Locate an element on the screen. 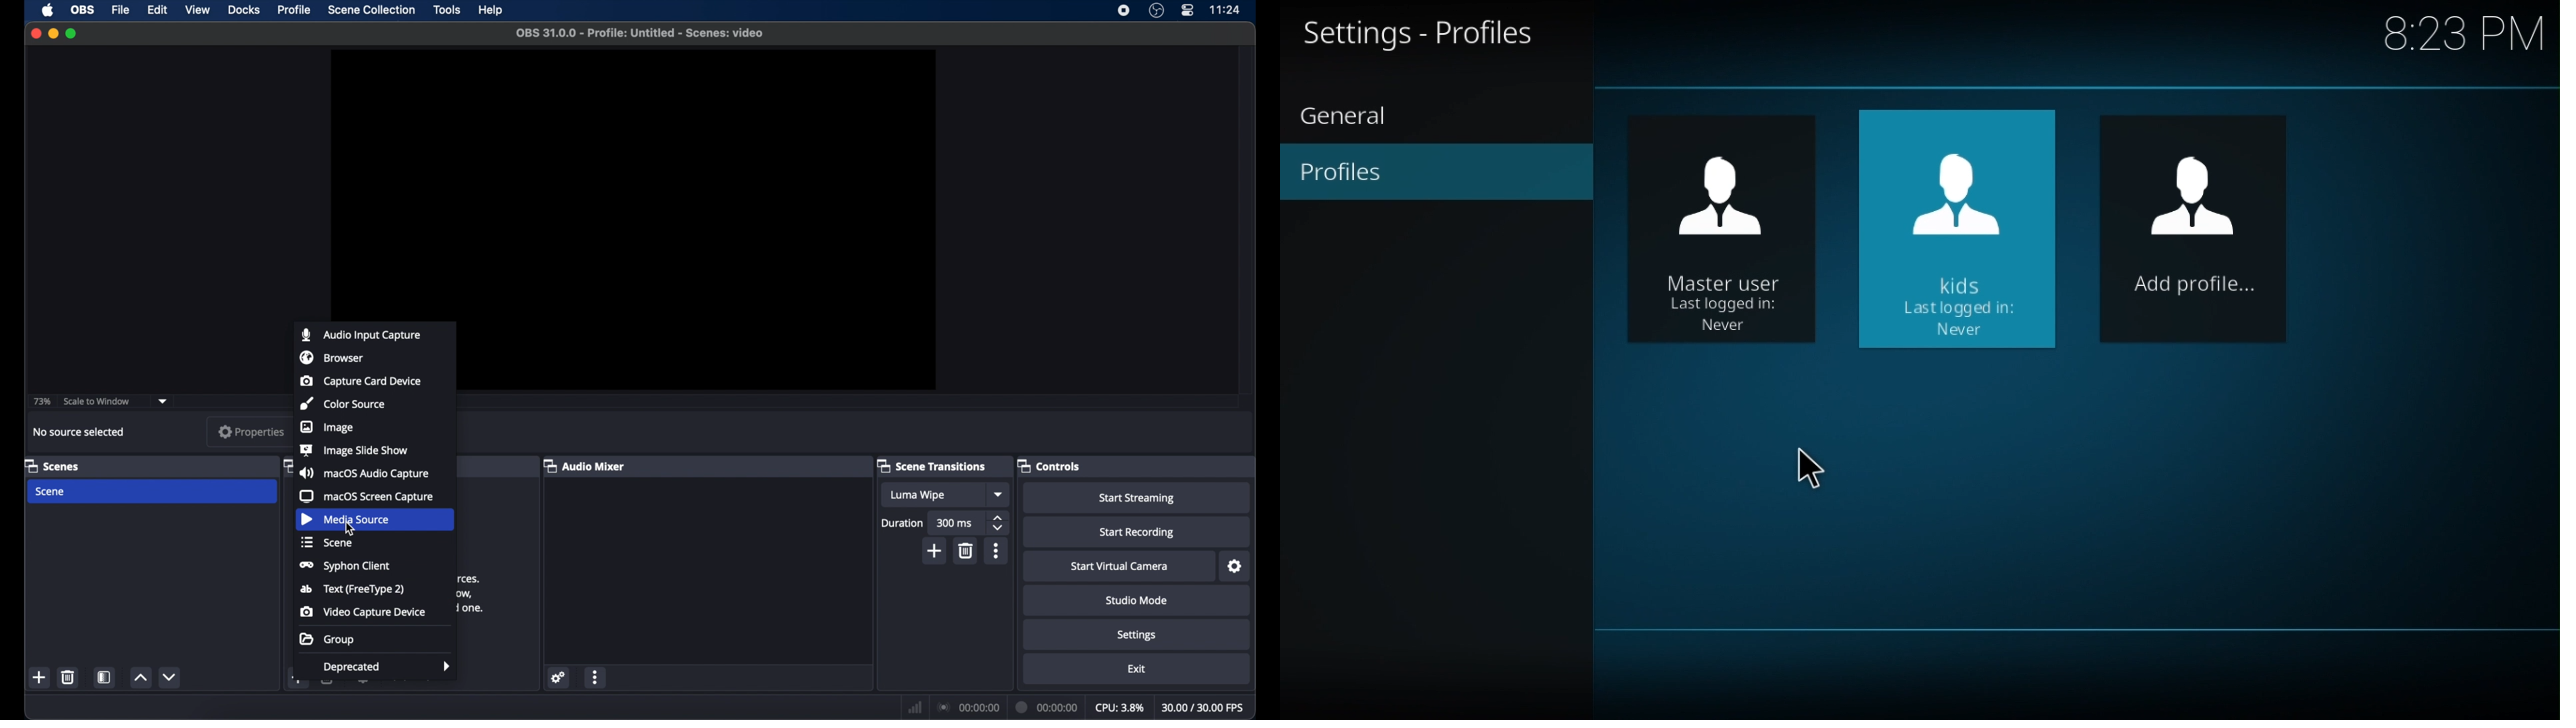 The image size is (2576, 728). image is located at coordinates (328, 427).